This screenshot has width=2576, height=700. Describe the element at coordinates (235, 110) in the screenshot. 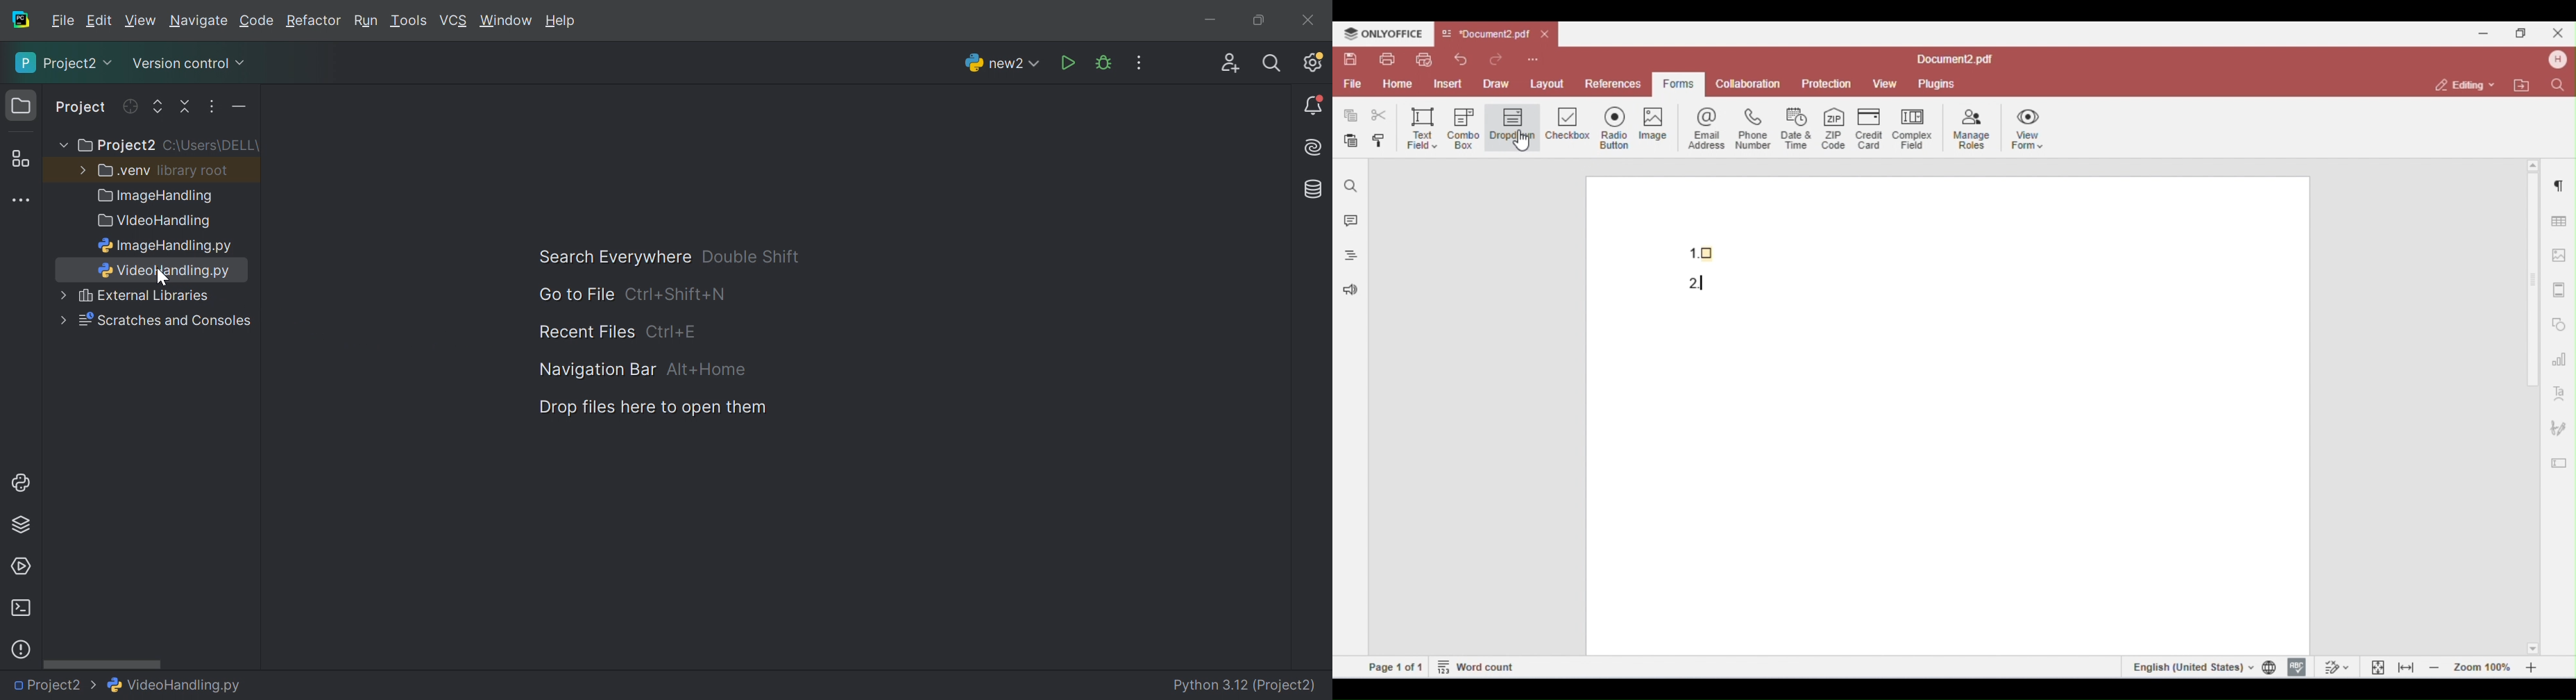

I see `More actions` at that location.